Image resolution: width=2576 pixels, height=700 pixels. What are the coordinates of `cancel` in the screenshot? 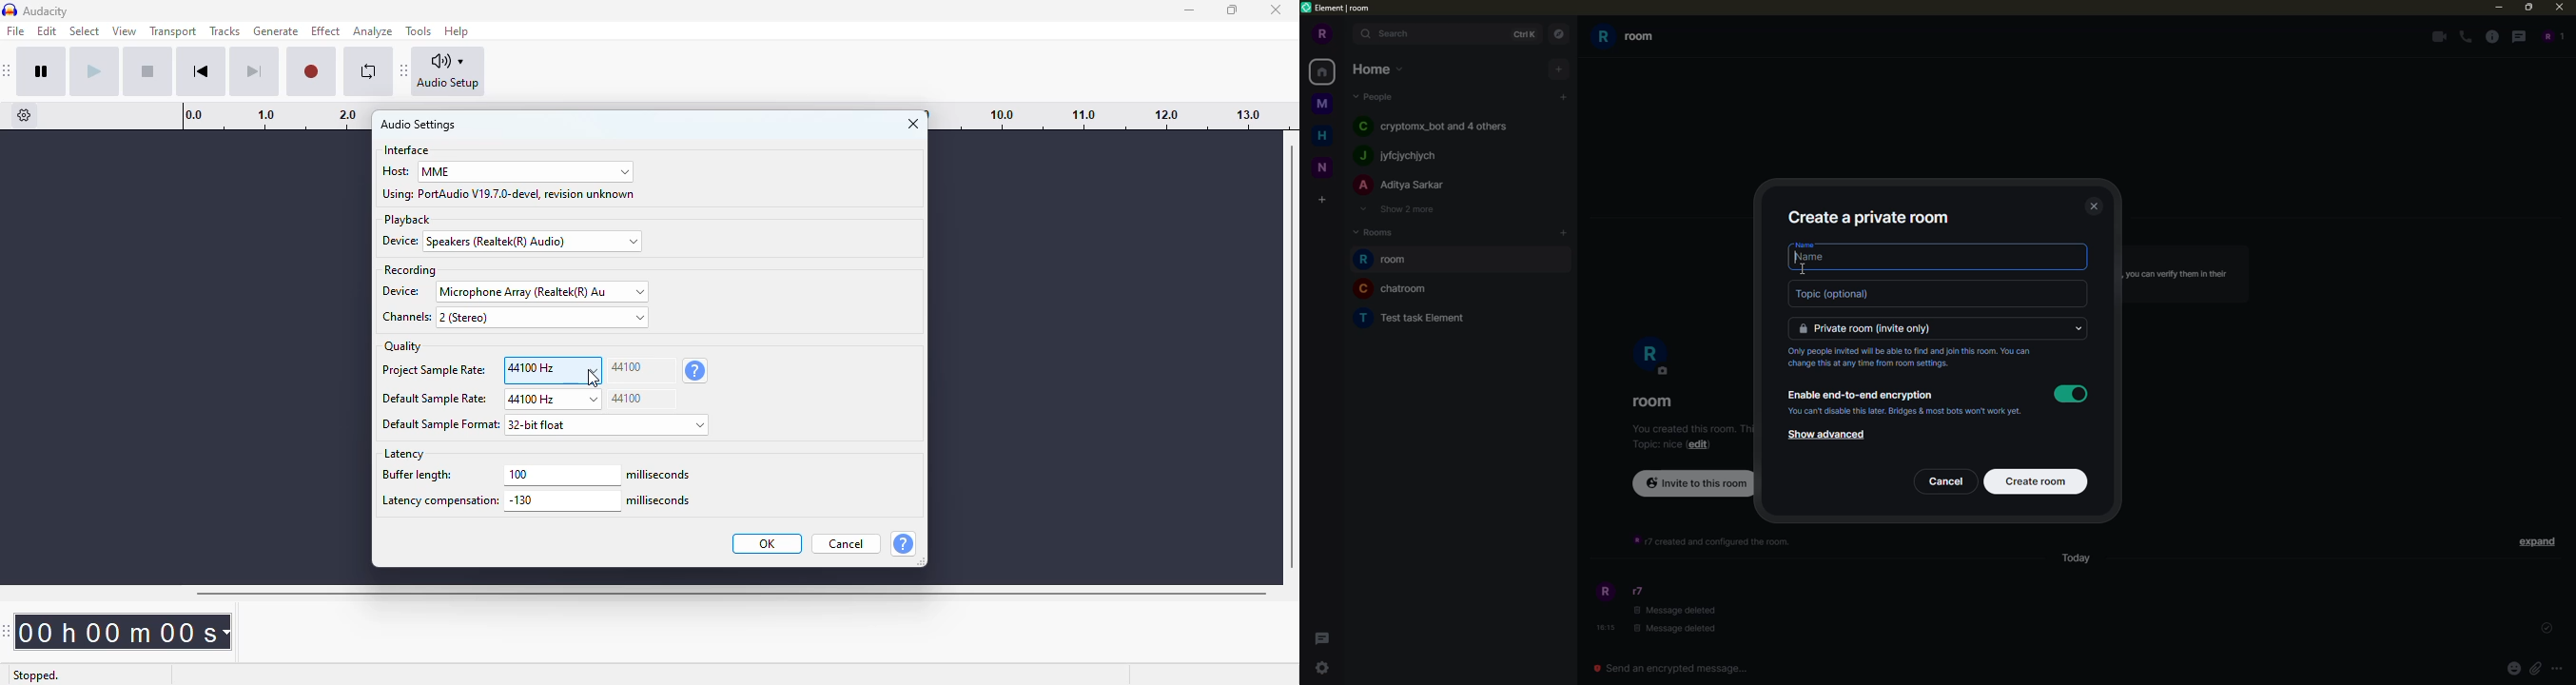 It's located at (1946, 481).